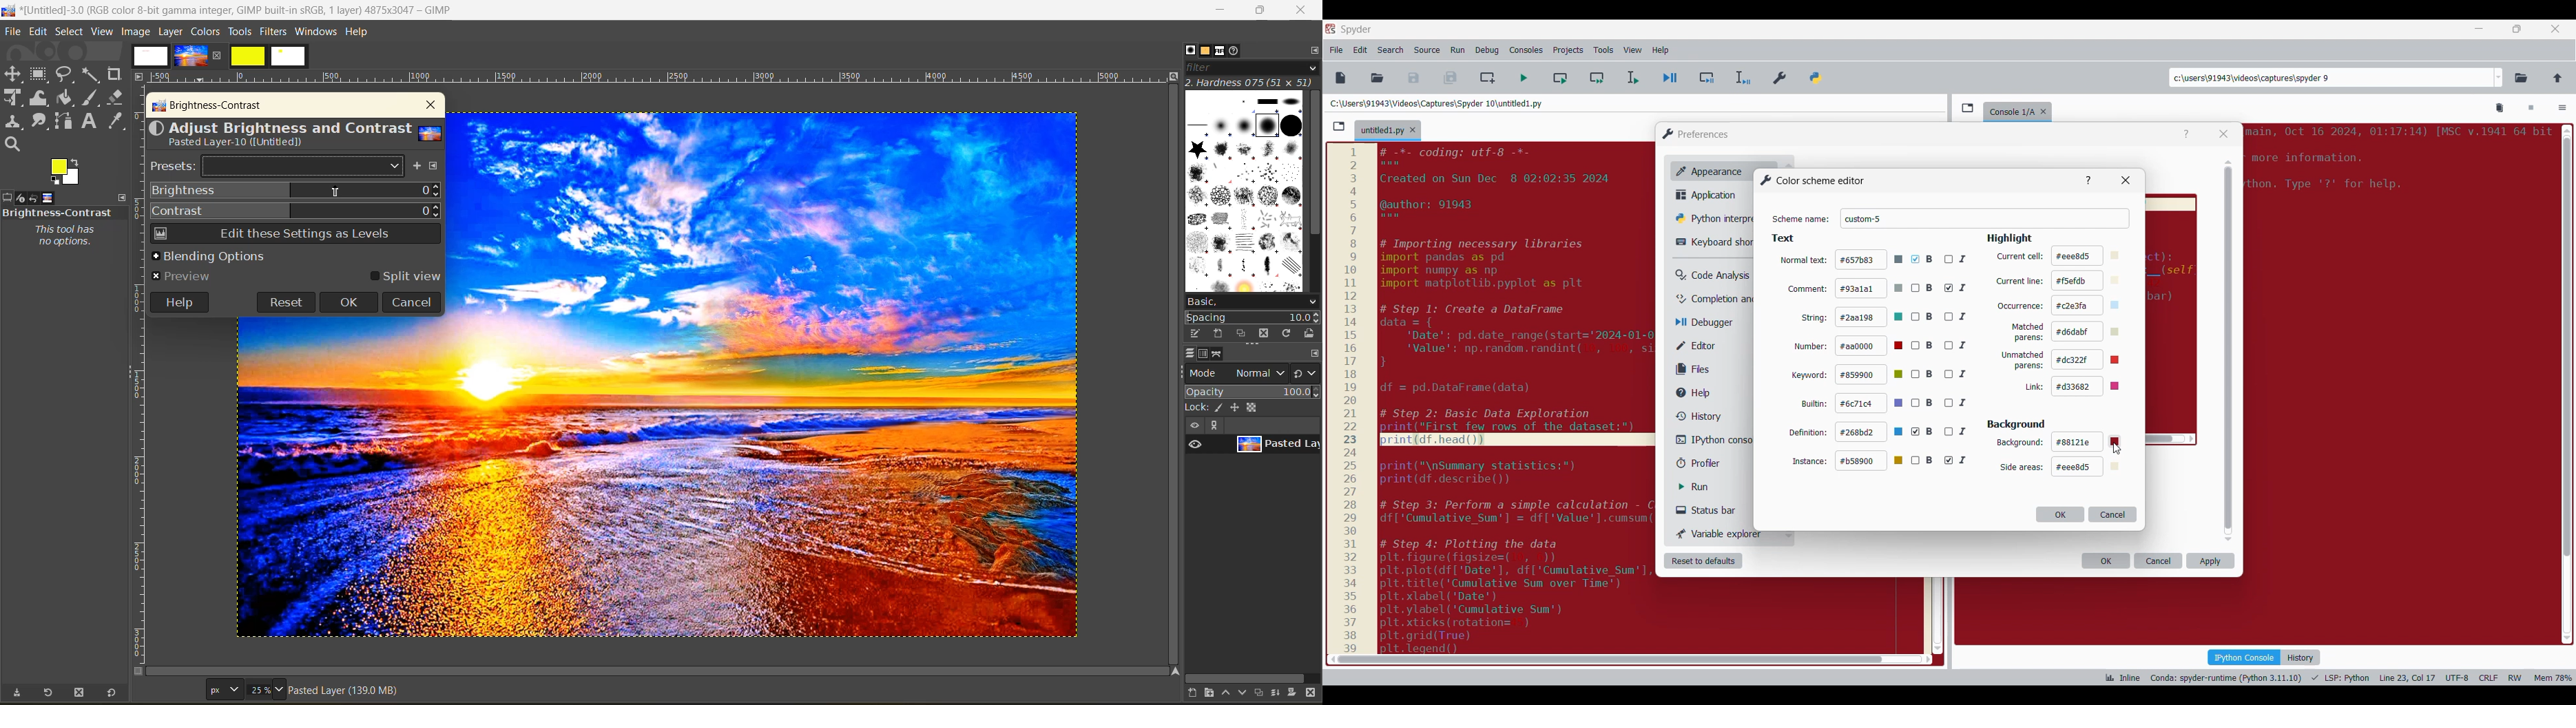 This screenshot has width=2576, height=728. Describe the element at coordinates (1923, 460) in the screenshot. I see `B` at that location.